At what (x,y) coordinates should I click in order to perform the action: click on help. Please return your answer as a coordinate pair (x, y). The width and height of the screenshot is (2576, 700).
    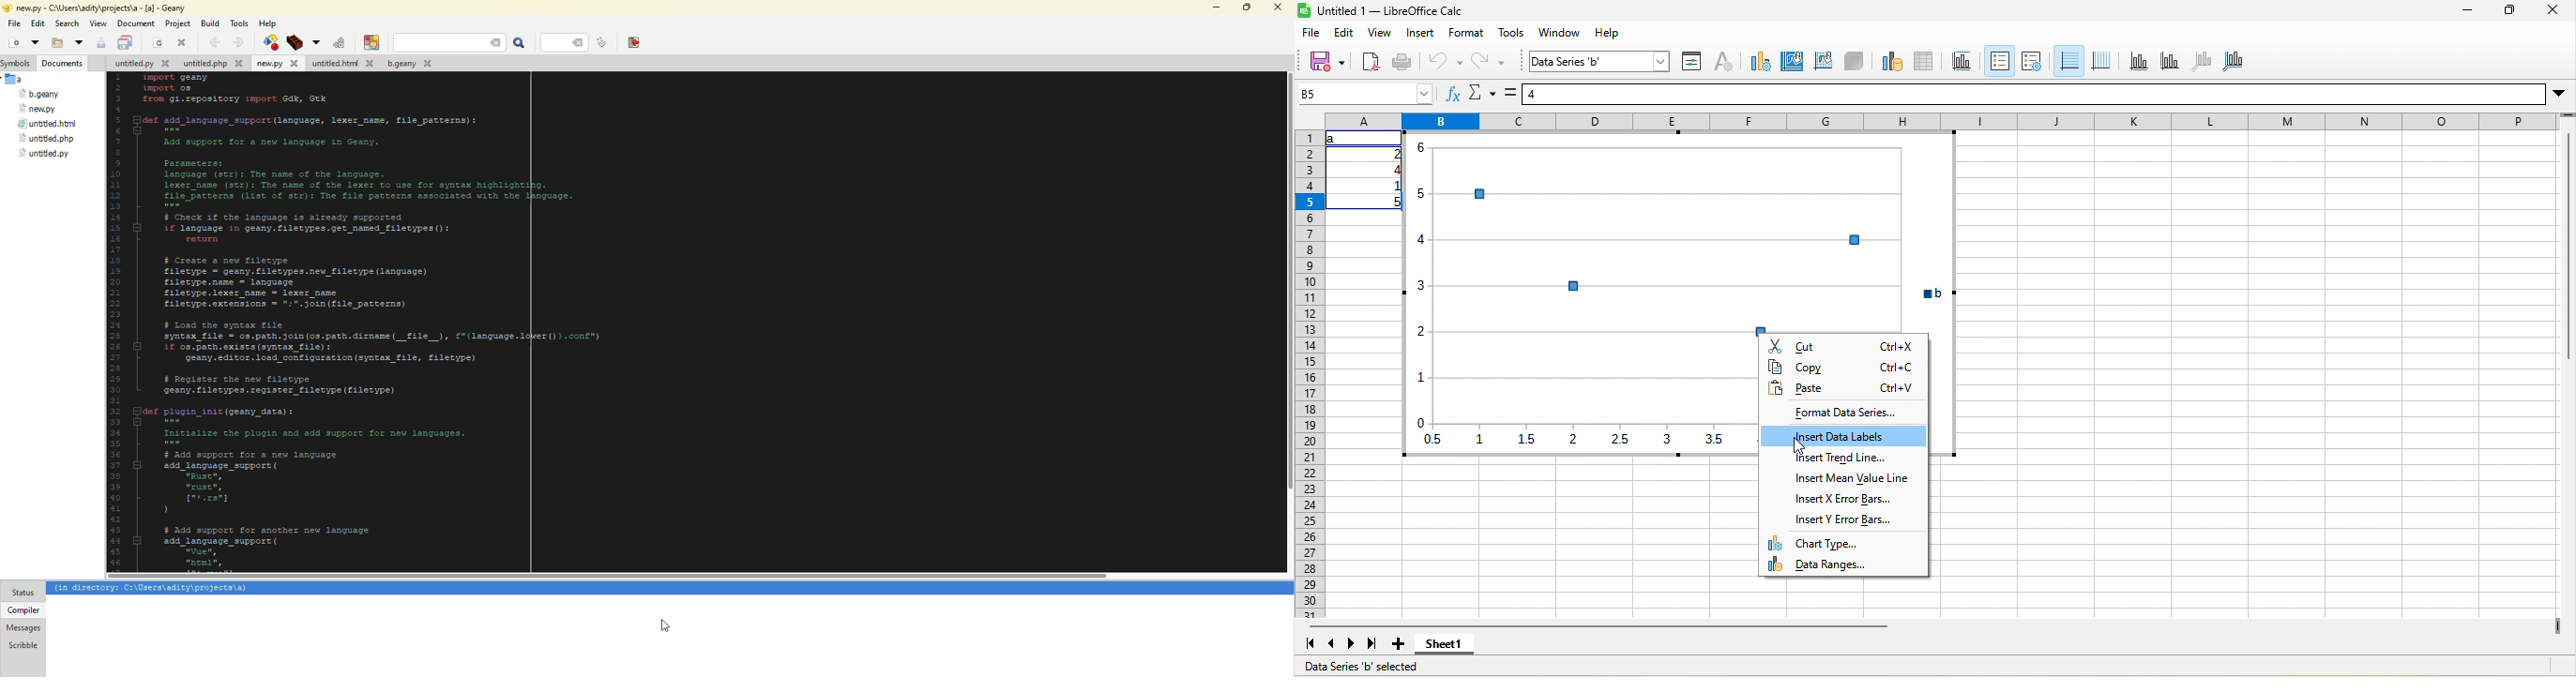
    Looking at the image, I should click on (1607, 33).